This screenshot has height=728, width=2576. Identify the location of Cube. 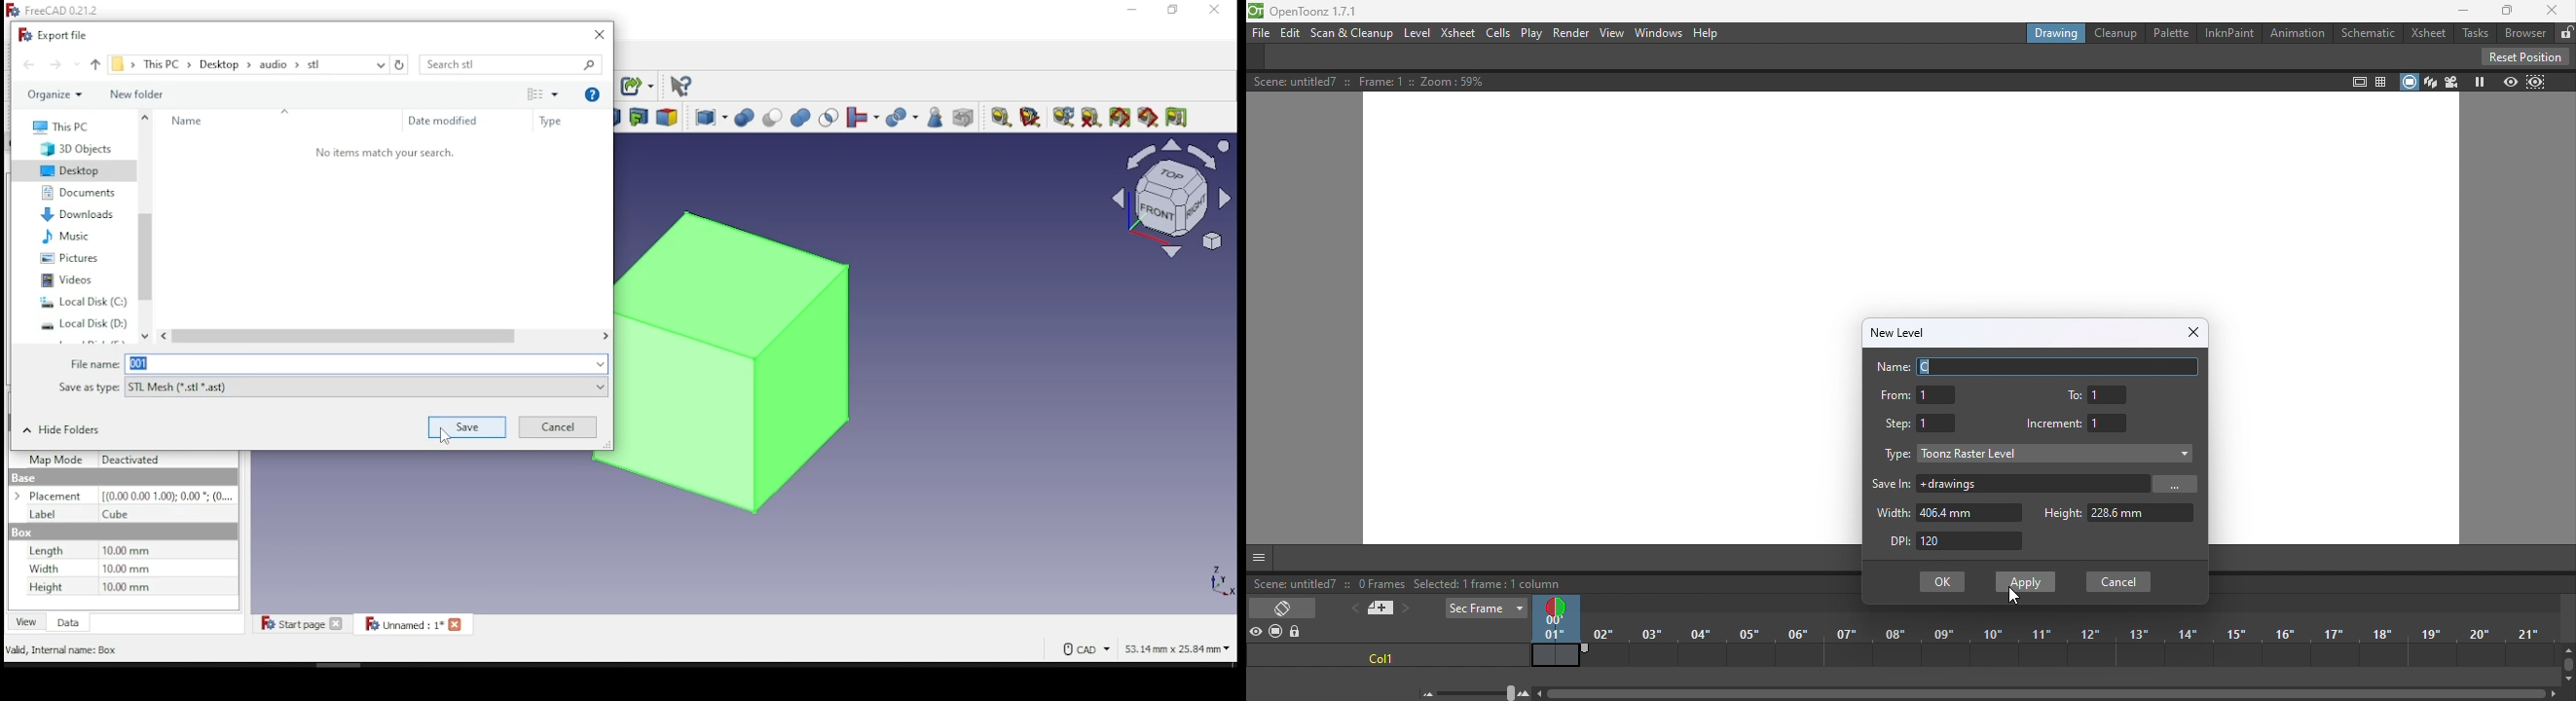
(116, 515).